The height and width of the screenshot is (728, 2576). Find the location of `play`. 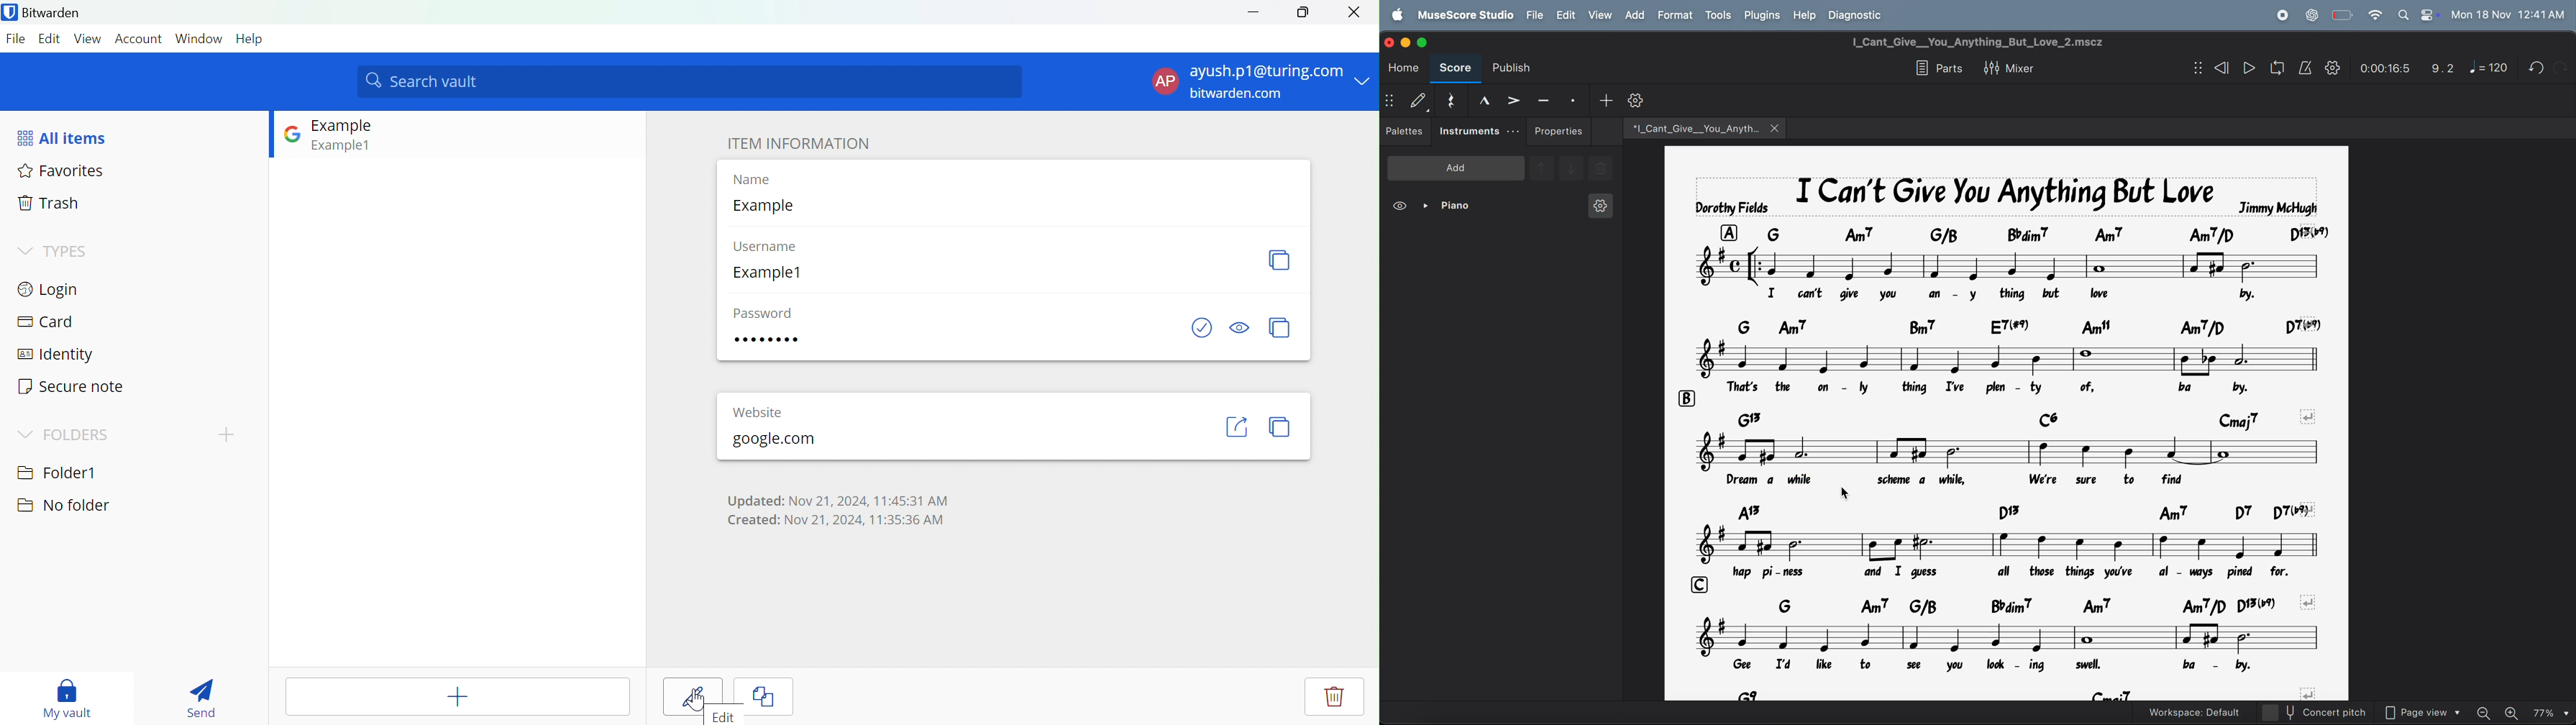

play is located at coordinates (2249, 68).